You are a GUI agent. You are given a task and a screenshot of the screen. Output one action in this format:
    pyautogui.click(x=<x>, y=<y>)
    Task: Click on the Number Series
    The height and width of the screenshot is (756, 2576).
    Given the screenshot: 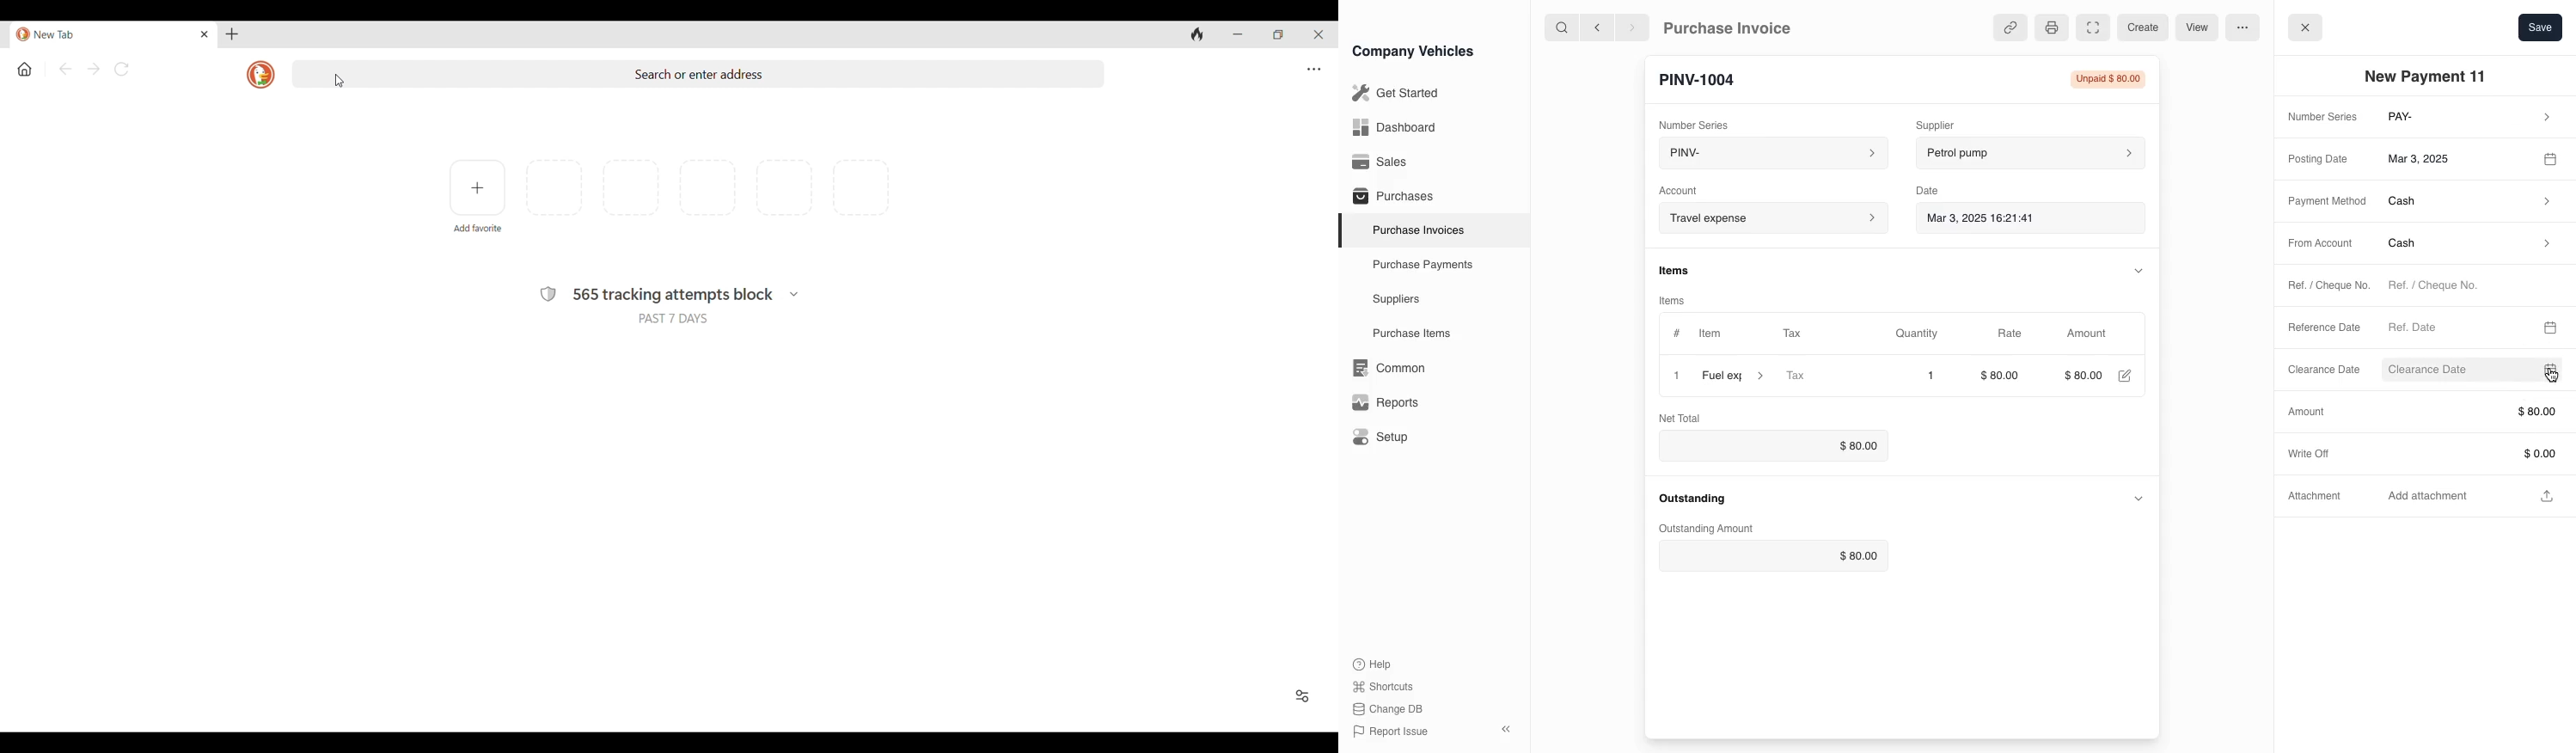 What is the action you would take?
    pyautogui.click(x=2319, y=118)
    